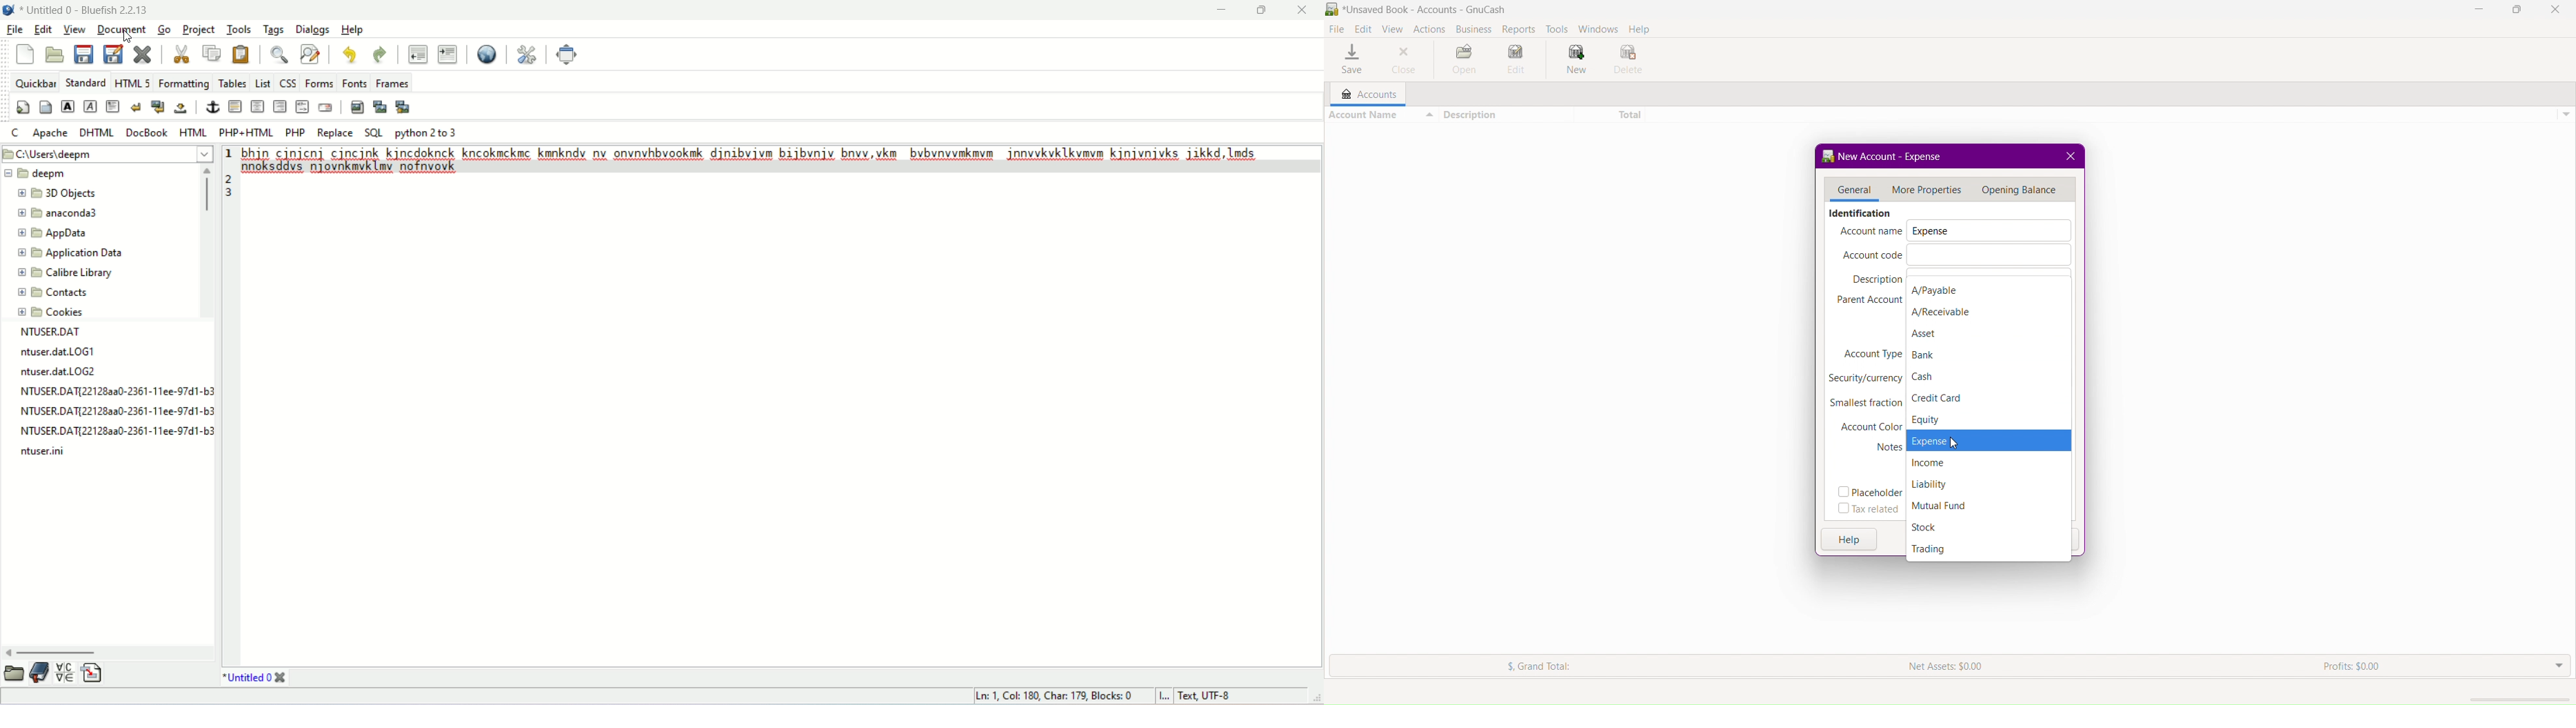  Describe the element at coordinates (1471, 26) in the screenshot. I see `Business` at that location.